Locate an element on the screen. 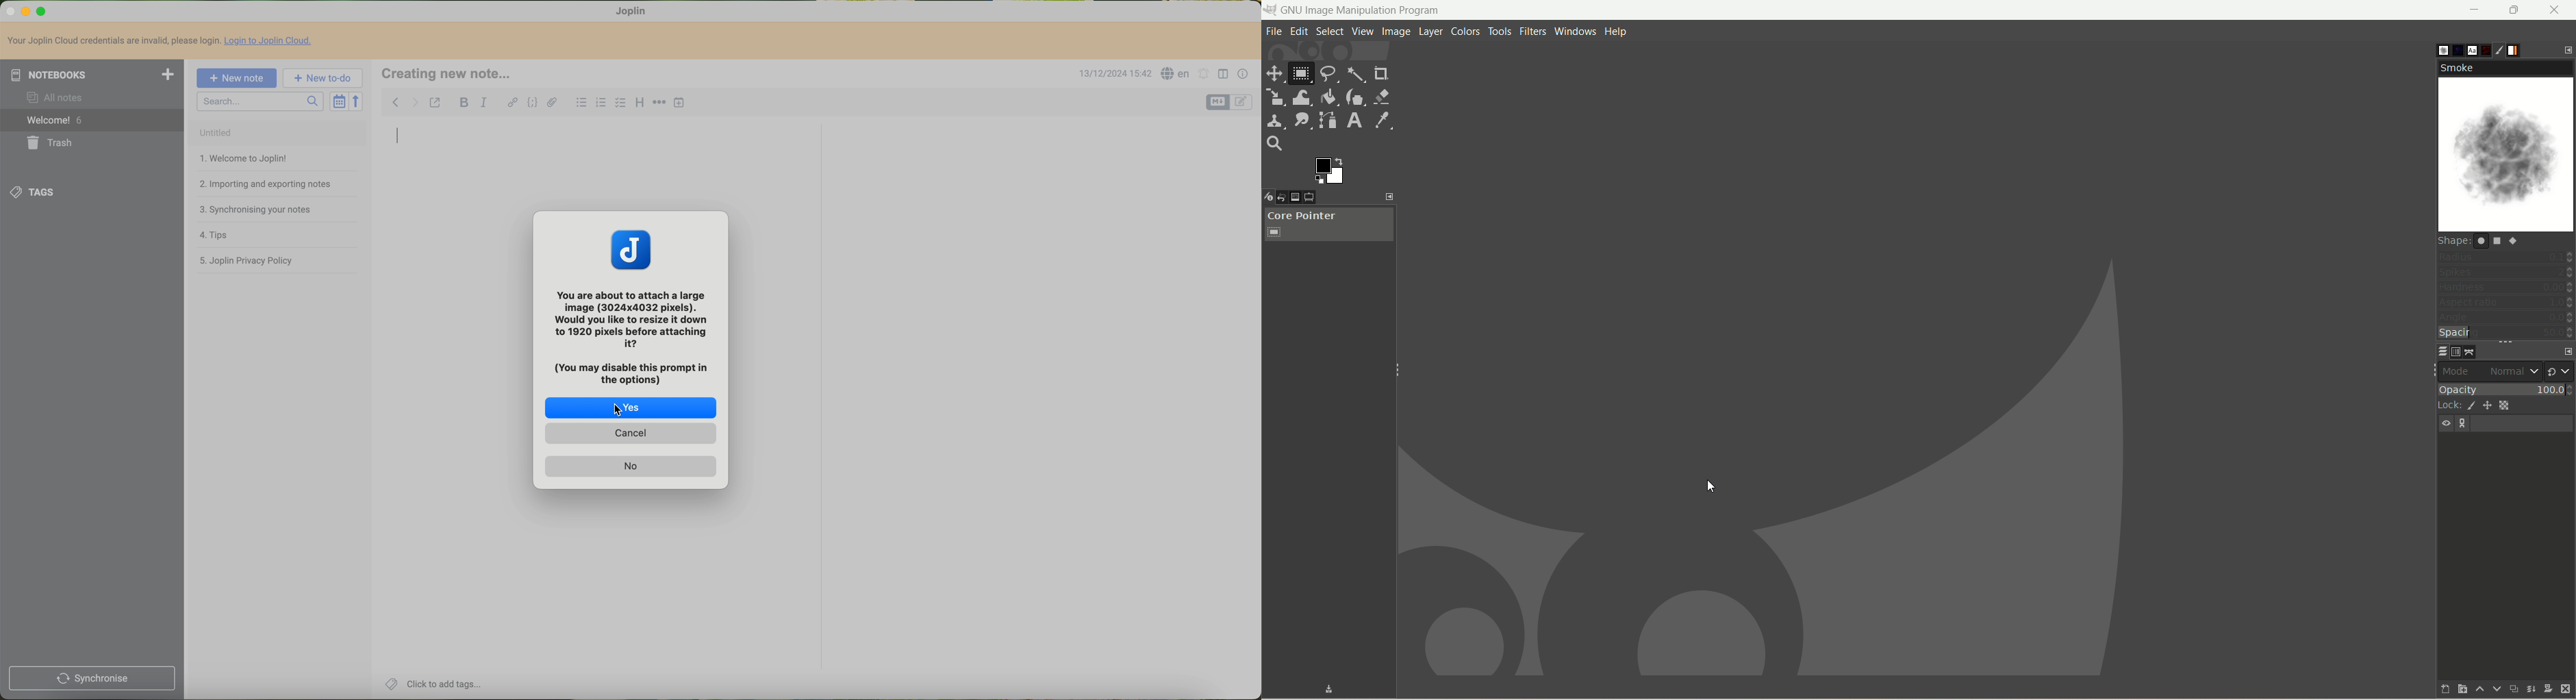 This screenshot has width=2576, height=700. toggle editor layout is located at coordinates (1224, 74).